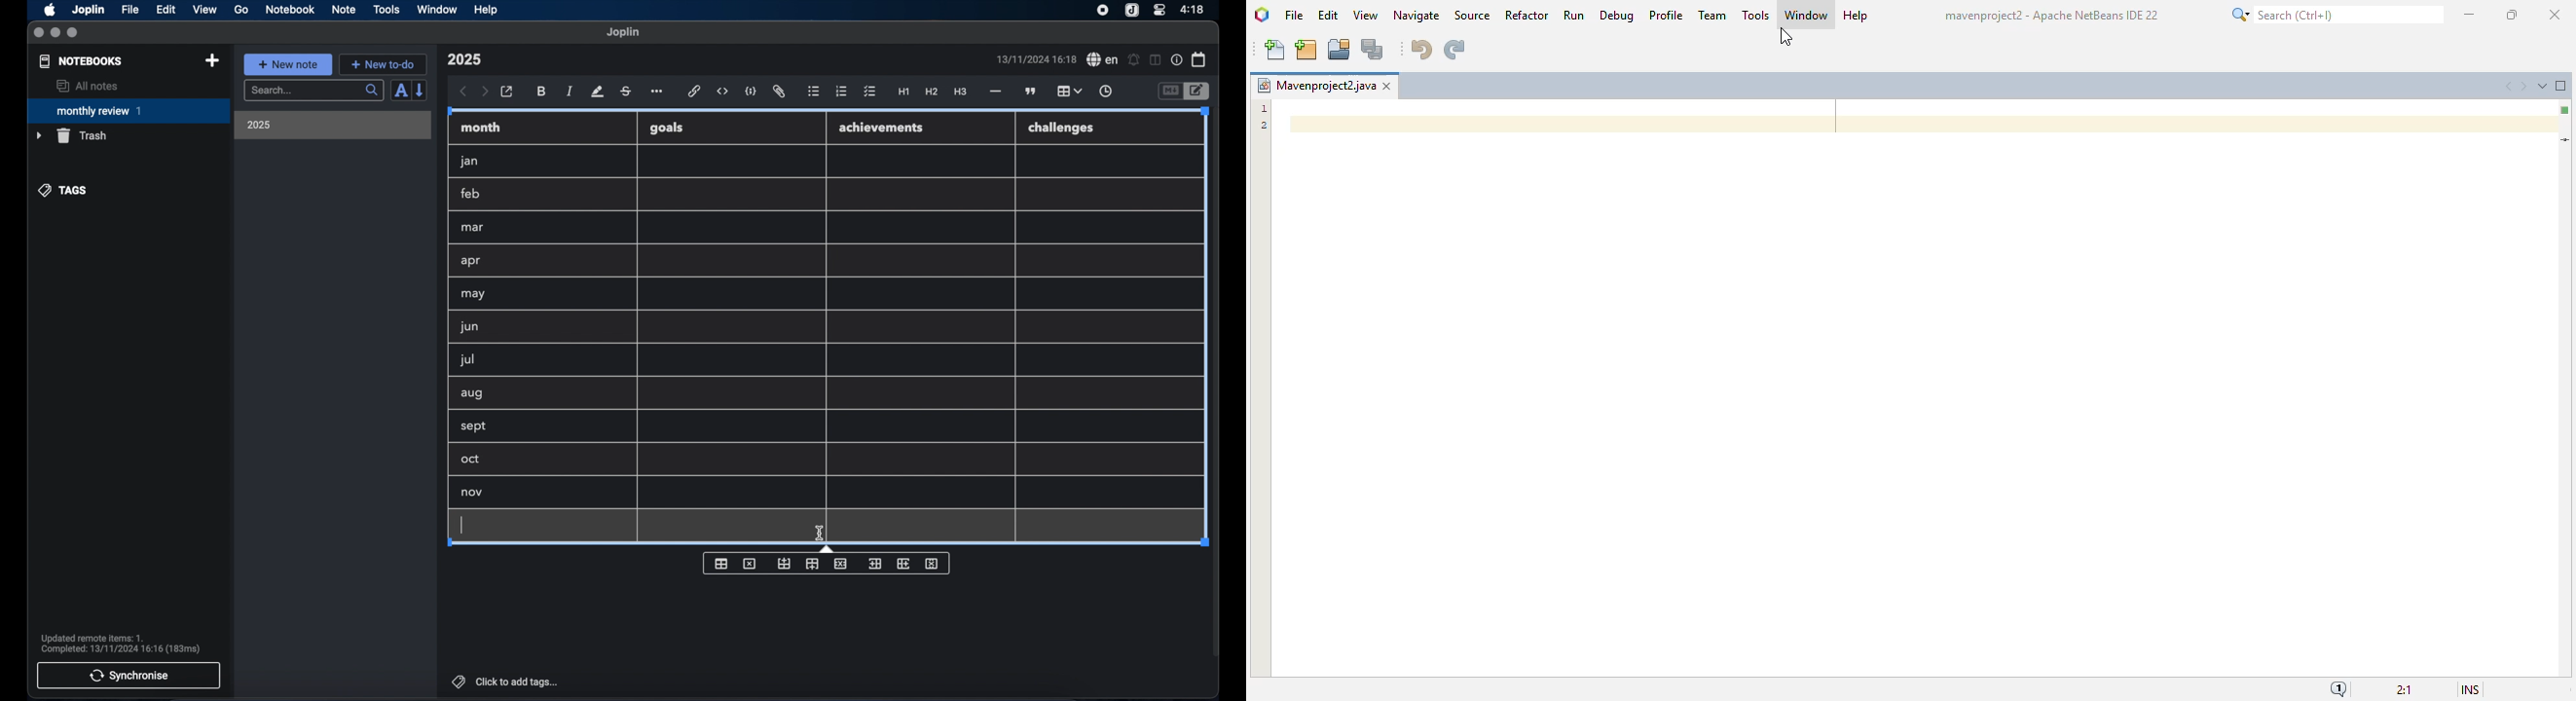 The width and height of the screenshot is (2576, 728). I want to click on month, so click(481, 127).